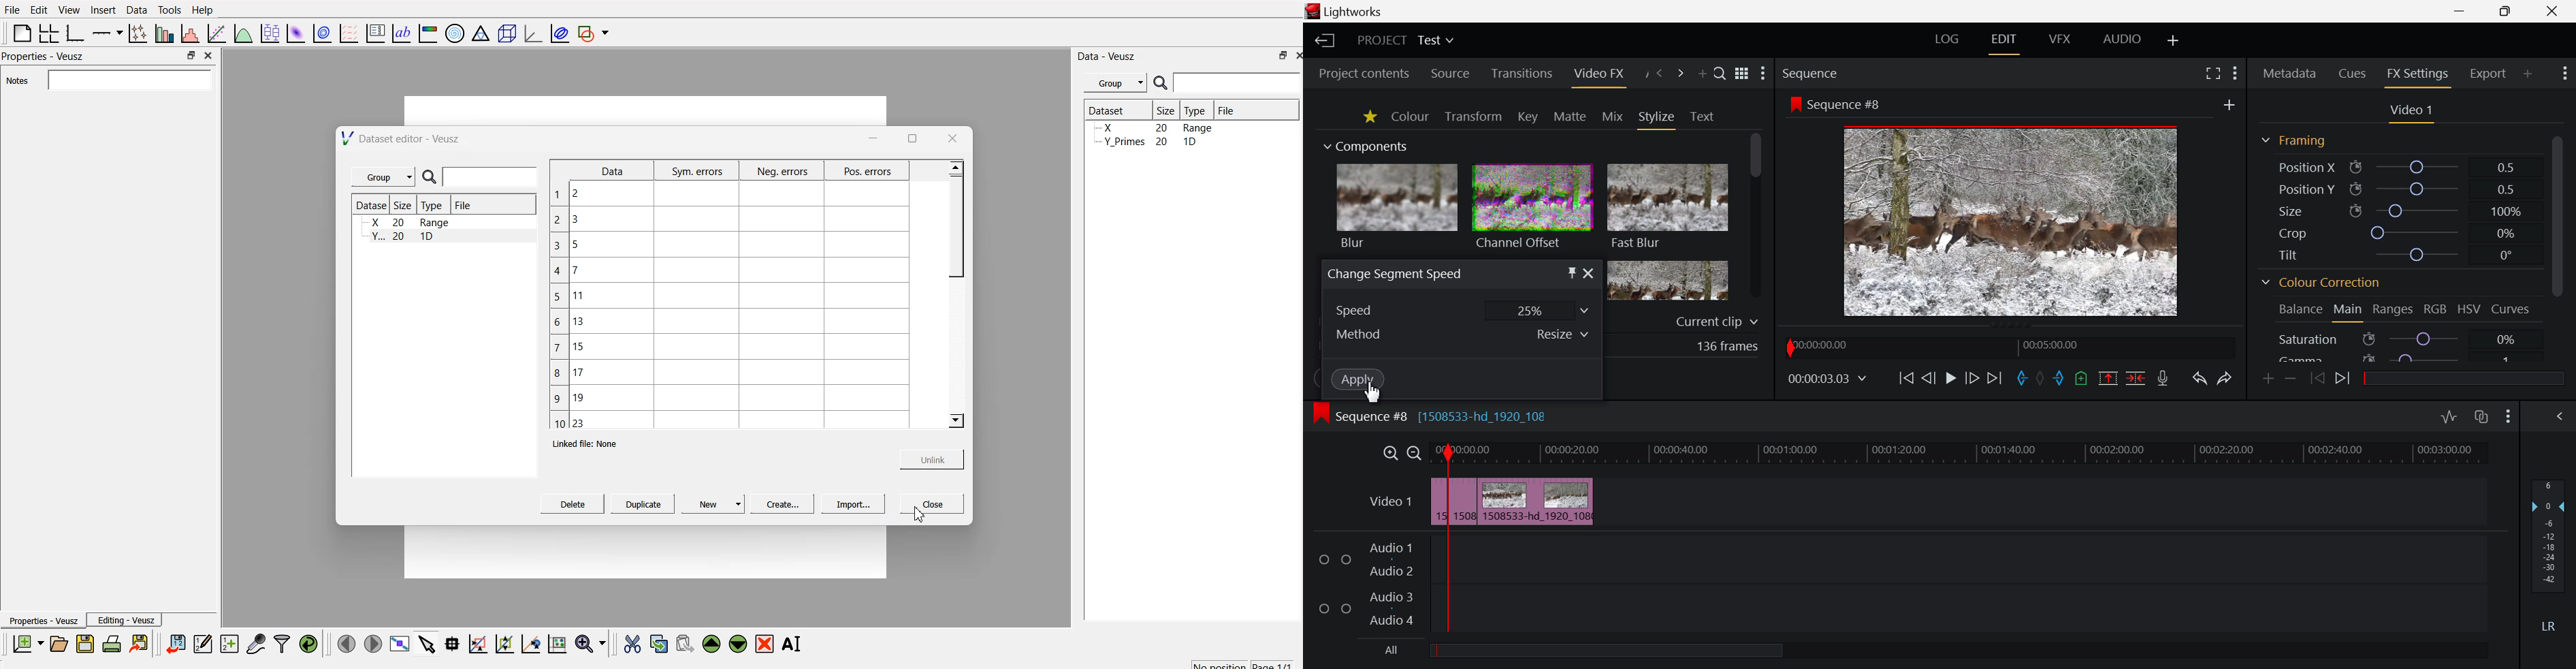 The height and width of the screenshot is (672, 2576). What do you see at coordinates (2472, 310) in the screenshot?
I see `HSV` at bounding box center [2472, 310].